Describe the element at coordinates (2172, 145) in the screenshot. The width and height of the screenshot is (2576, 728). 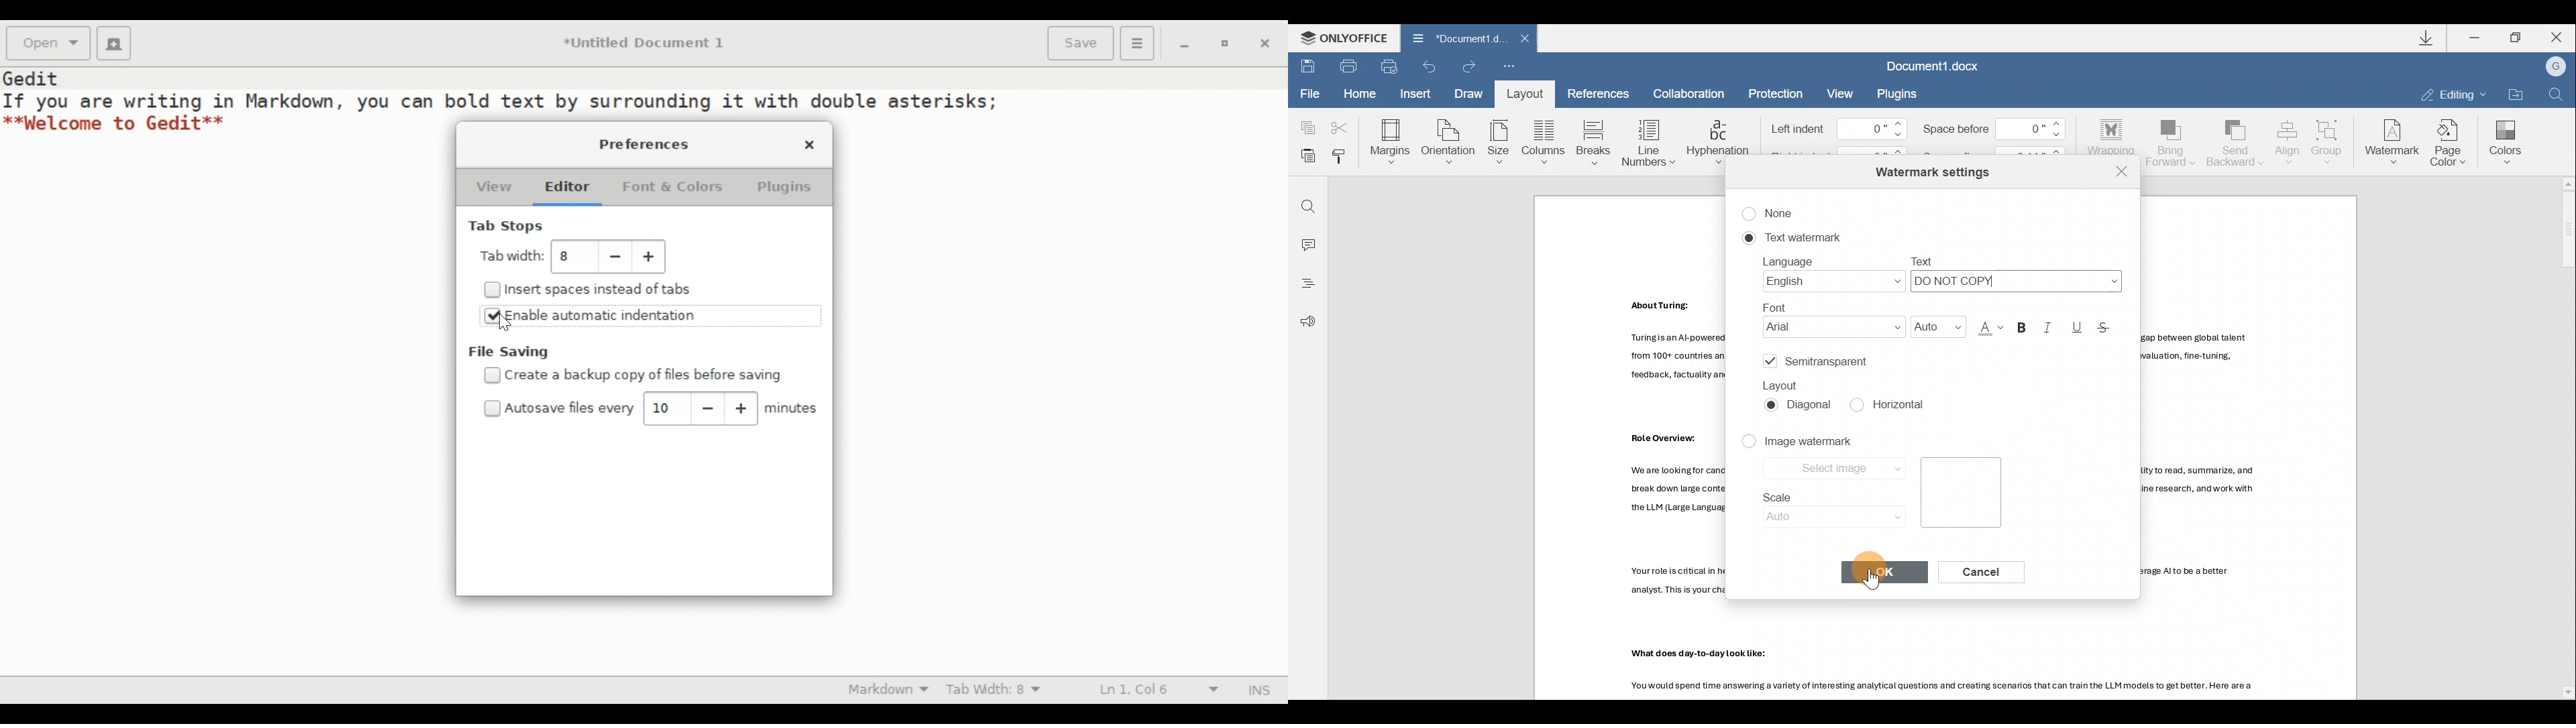
I see `Bring forward` at that location.